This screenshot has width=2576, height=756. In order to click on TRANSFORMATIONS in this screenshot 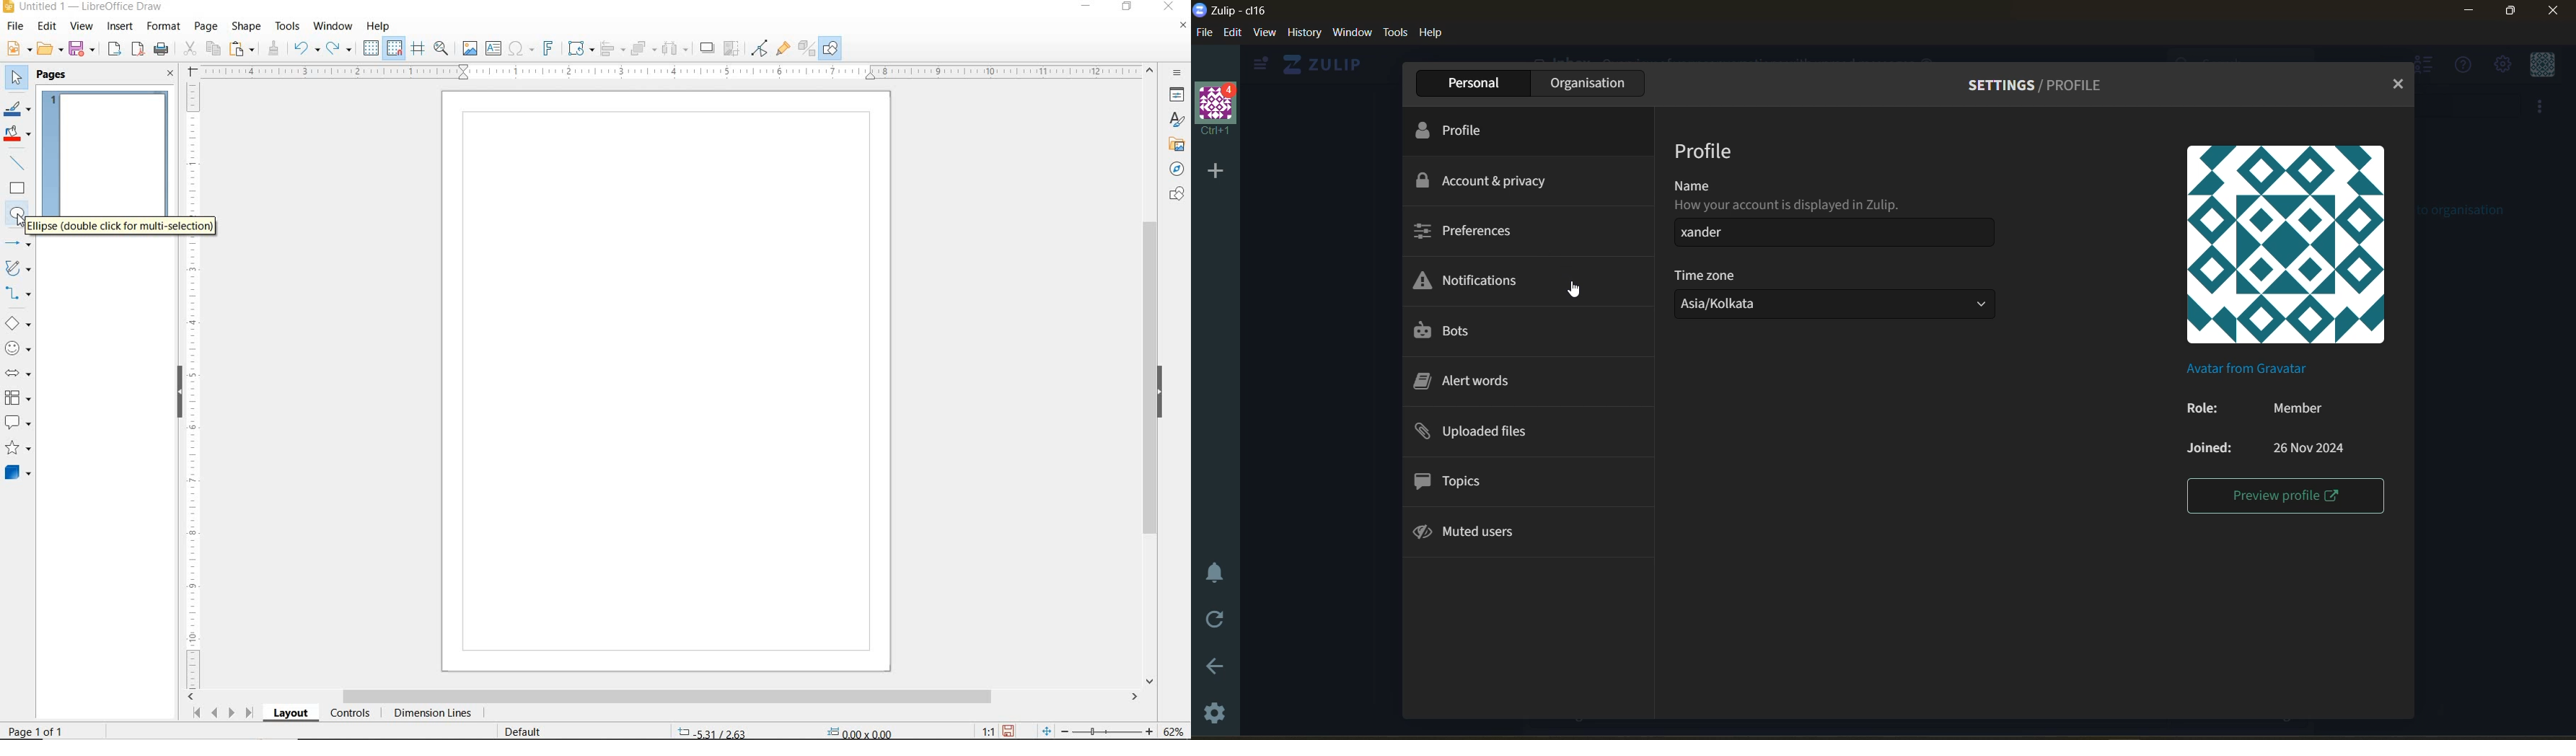, I will do `click(578, 48)`.